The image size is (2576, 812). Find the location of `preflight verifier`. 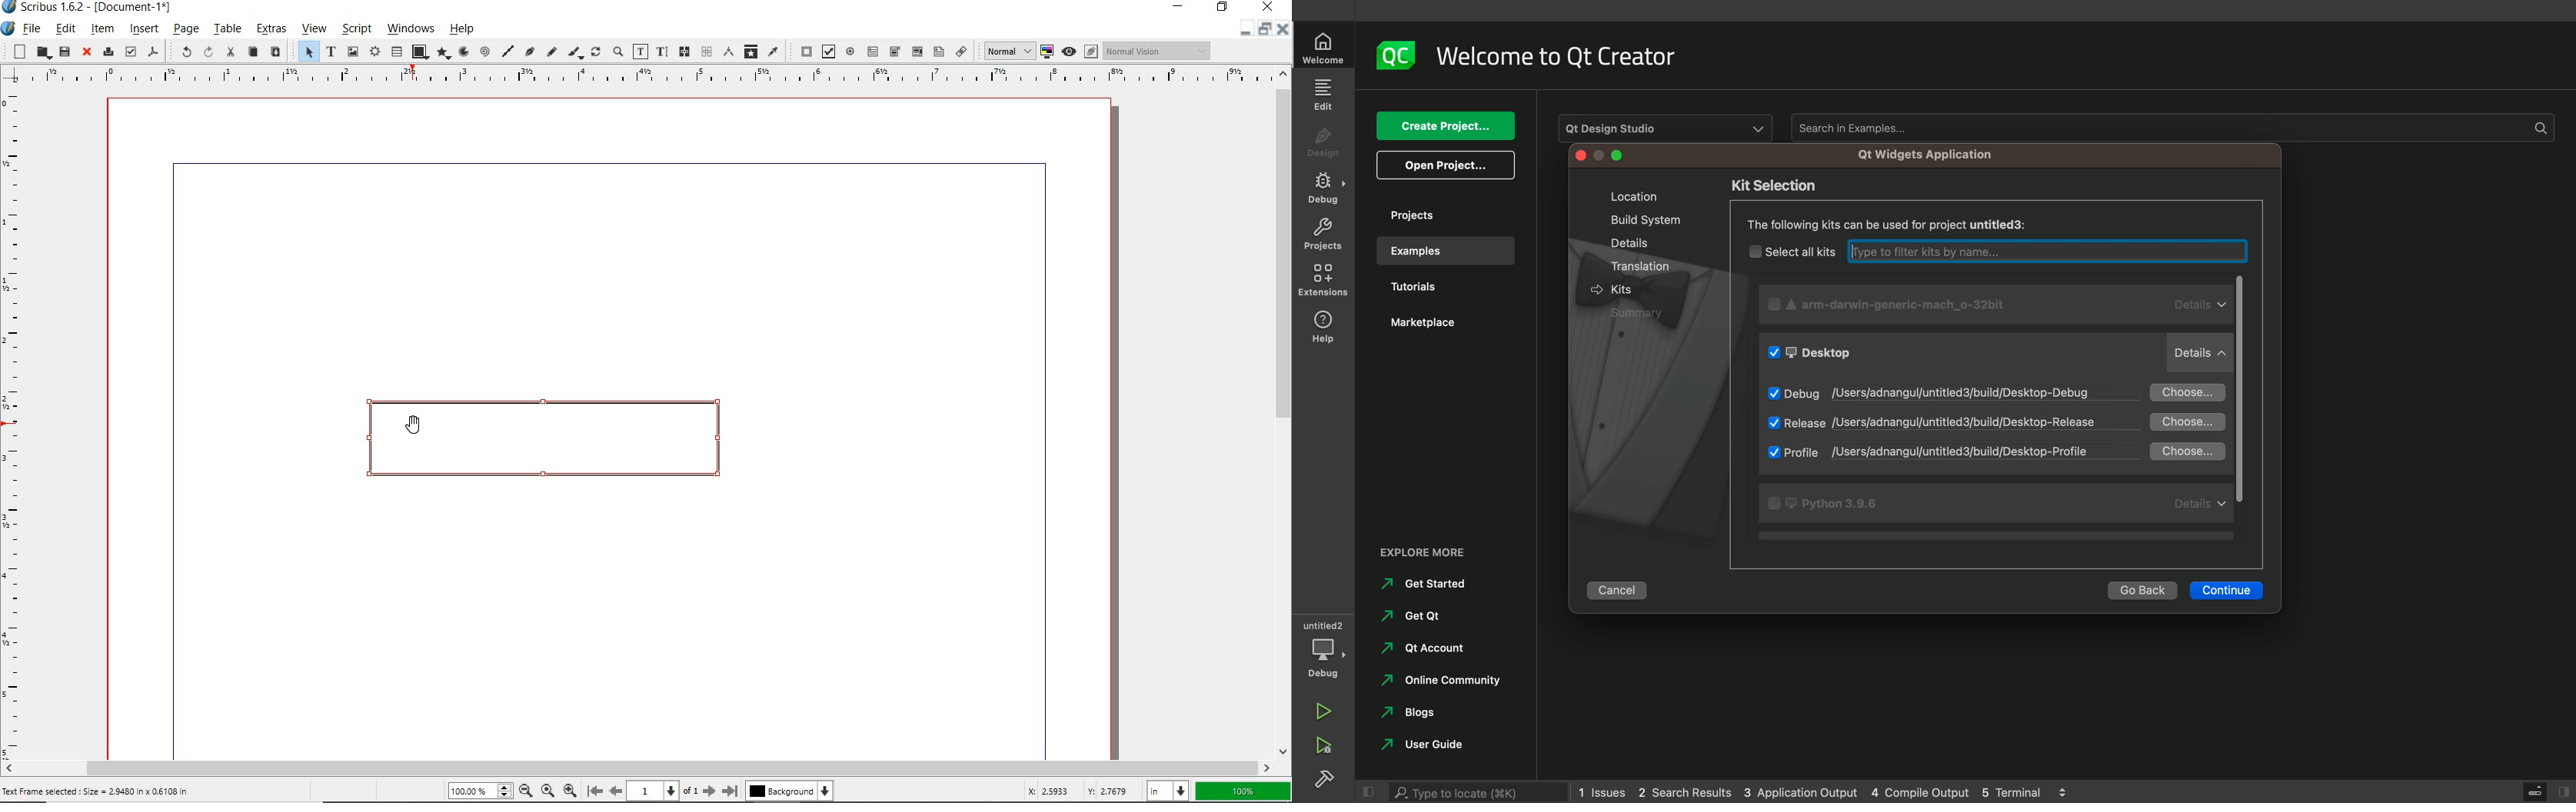

preflight verifier is located at coordinates (131, 52).